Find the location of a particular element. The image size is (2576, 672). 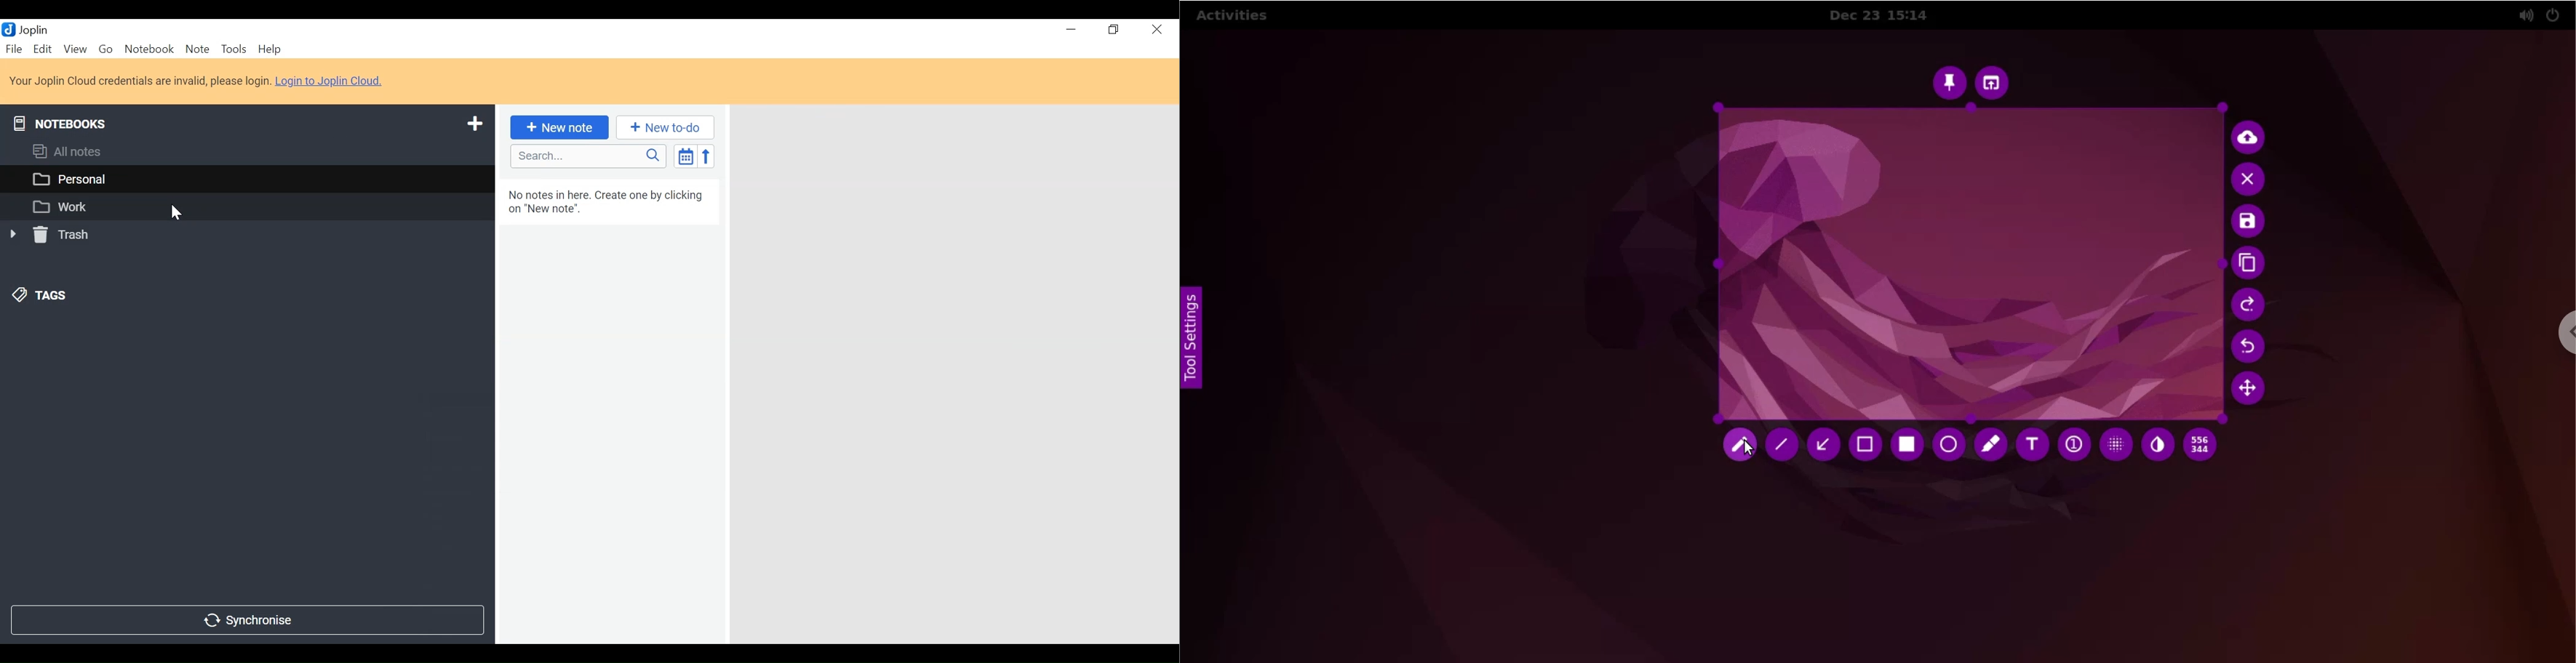

Personal is located at coordinates (243, 179).